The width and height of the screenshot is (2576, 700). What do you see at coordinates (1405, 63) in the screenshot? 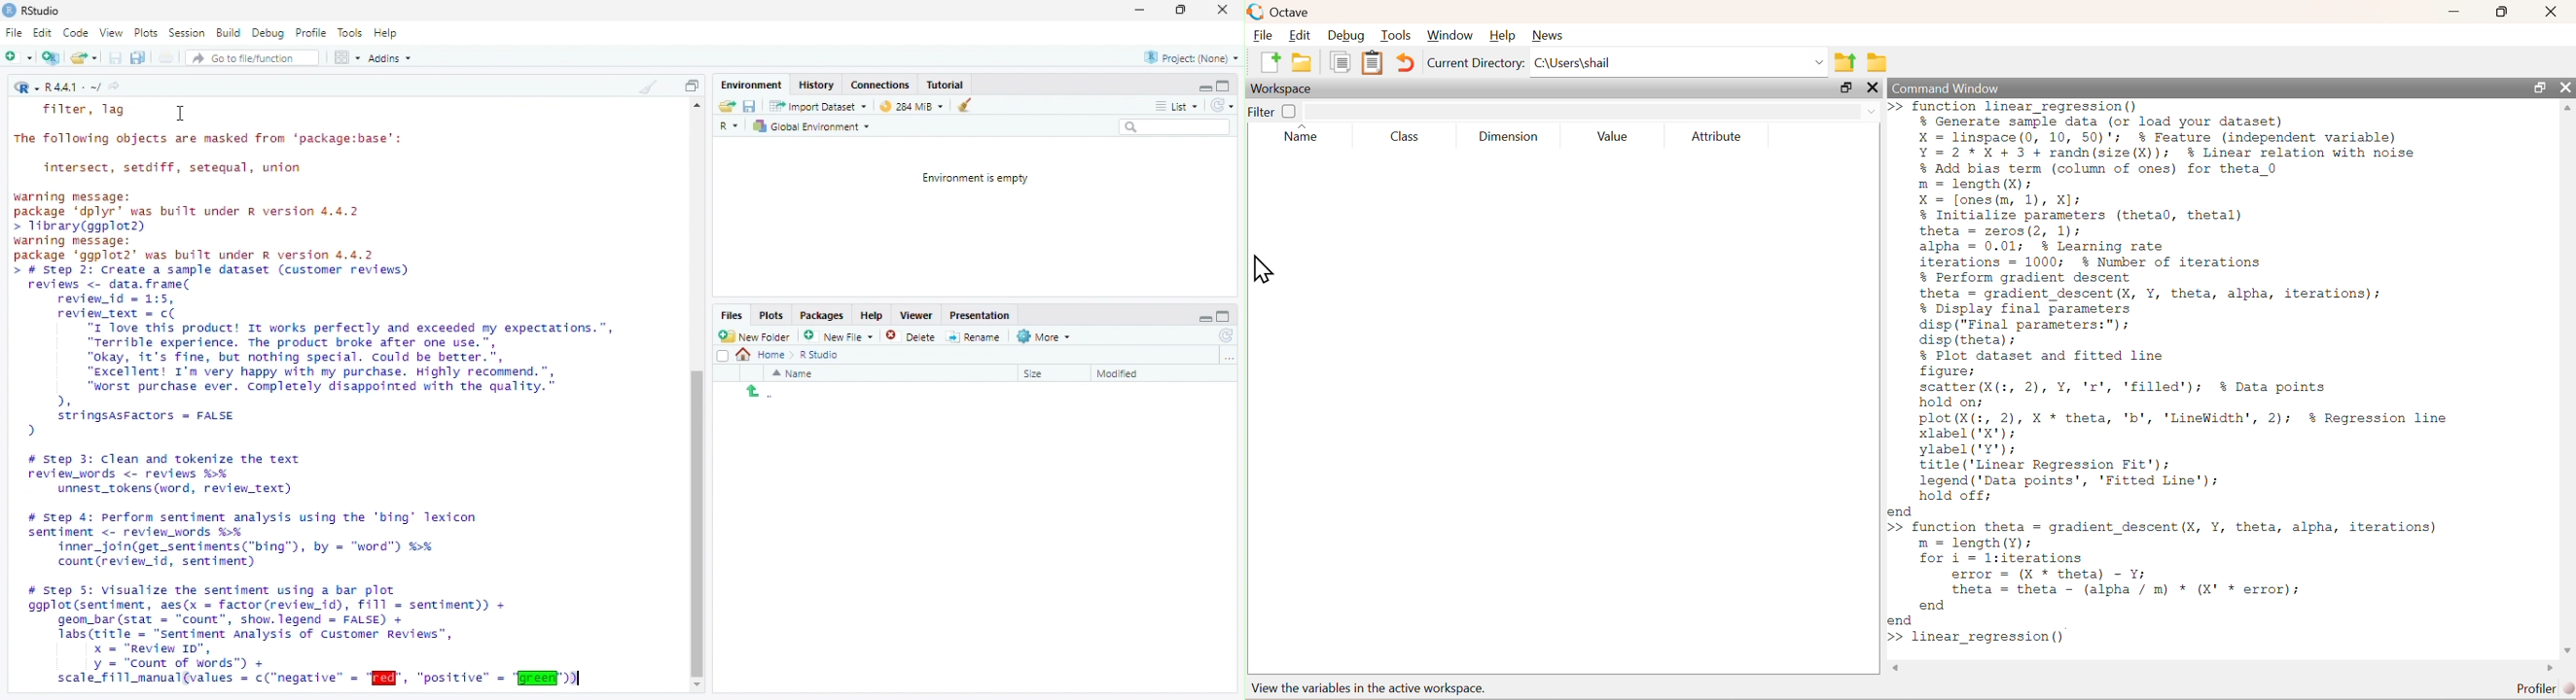
I see `Undo` at bounding box center [1405, 63].